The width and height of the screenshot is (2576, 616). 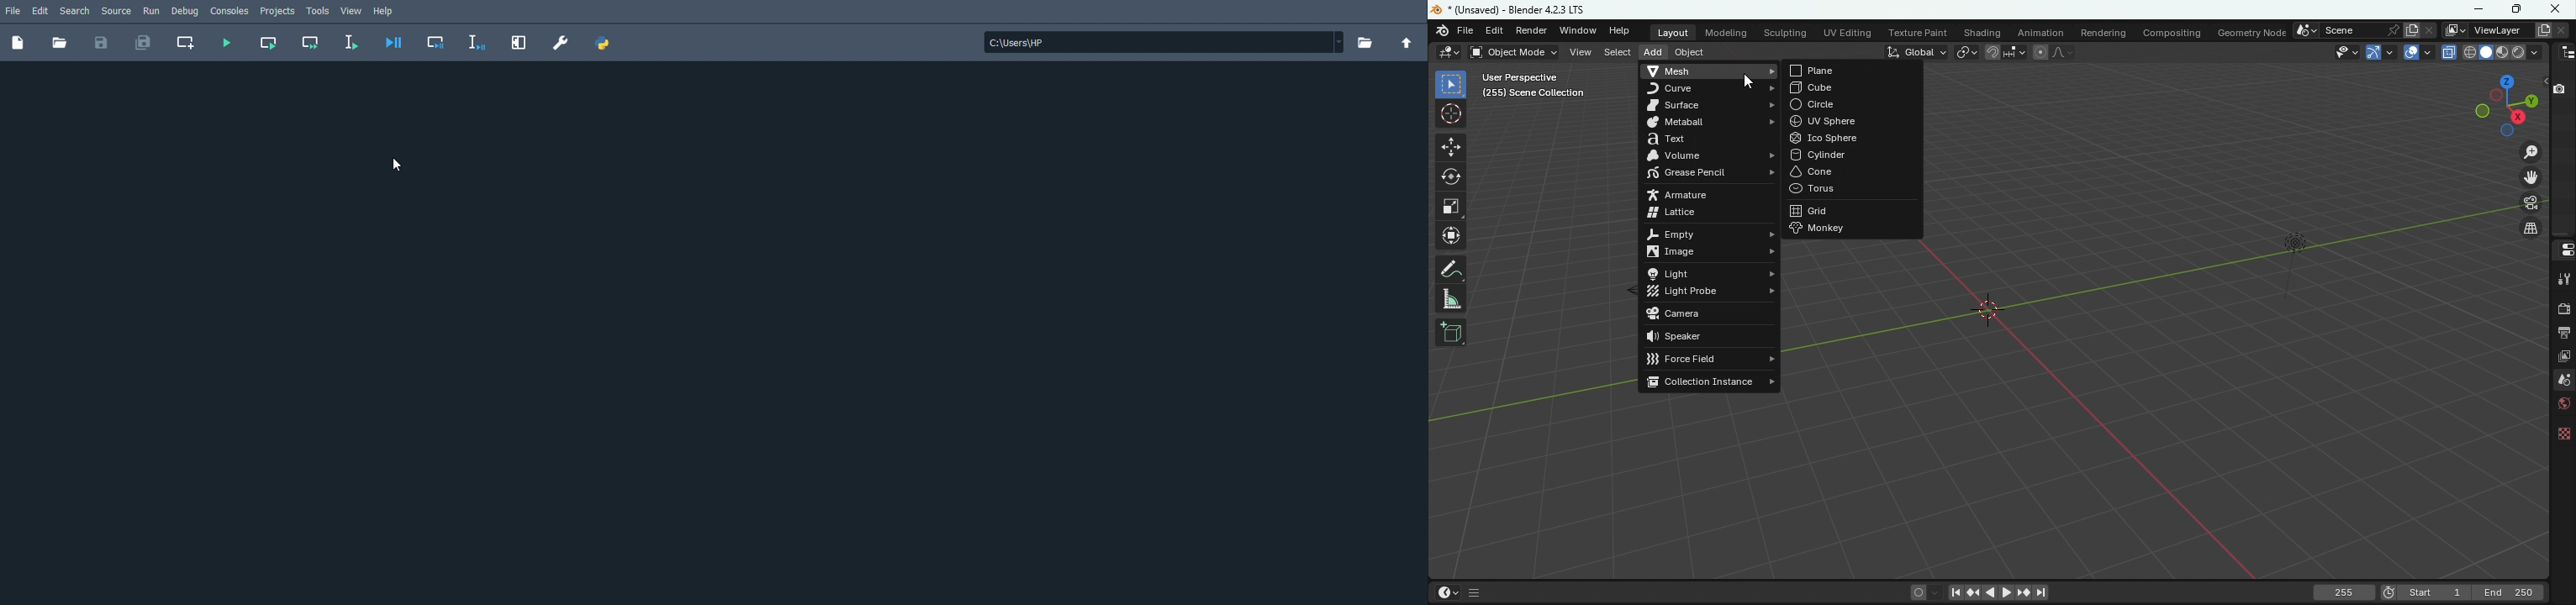 I want to click on Current frame, so click(x=2346, y=593).